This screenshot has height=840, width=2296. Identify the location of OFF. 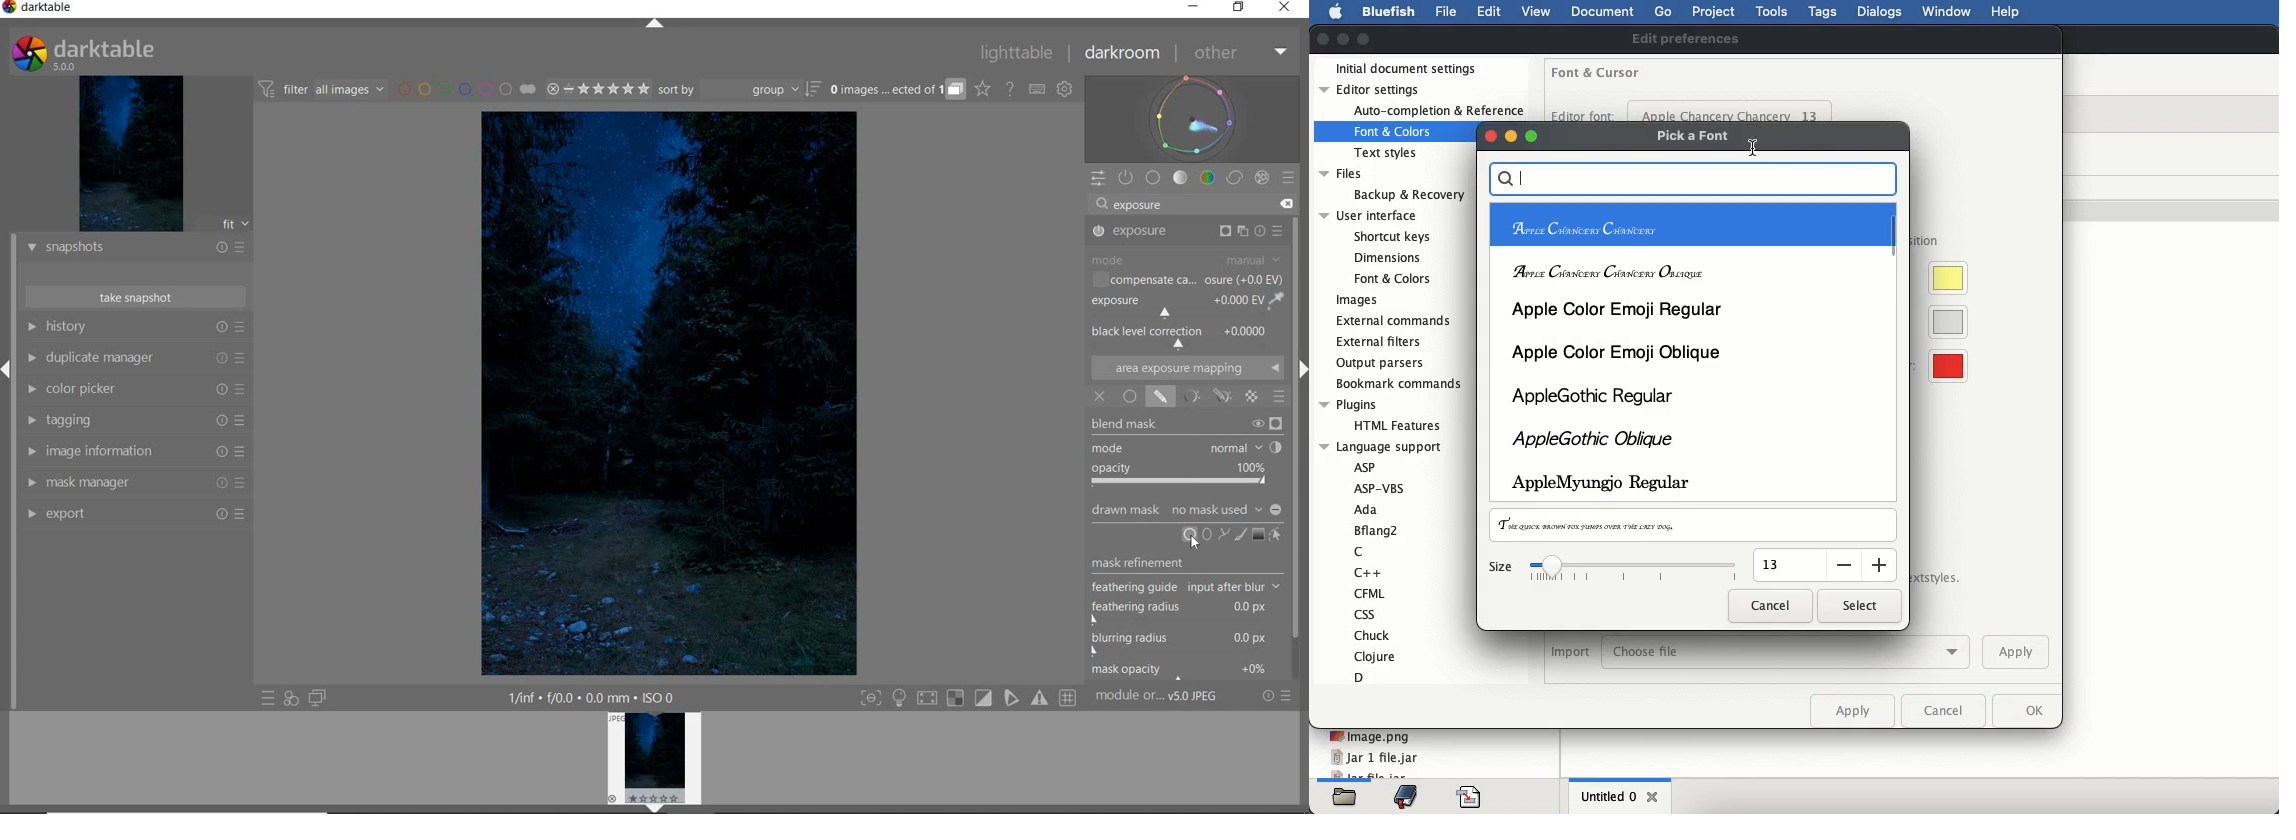
(1100, 397).